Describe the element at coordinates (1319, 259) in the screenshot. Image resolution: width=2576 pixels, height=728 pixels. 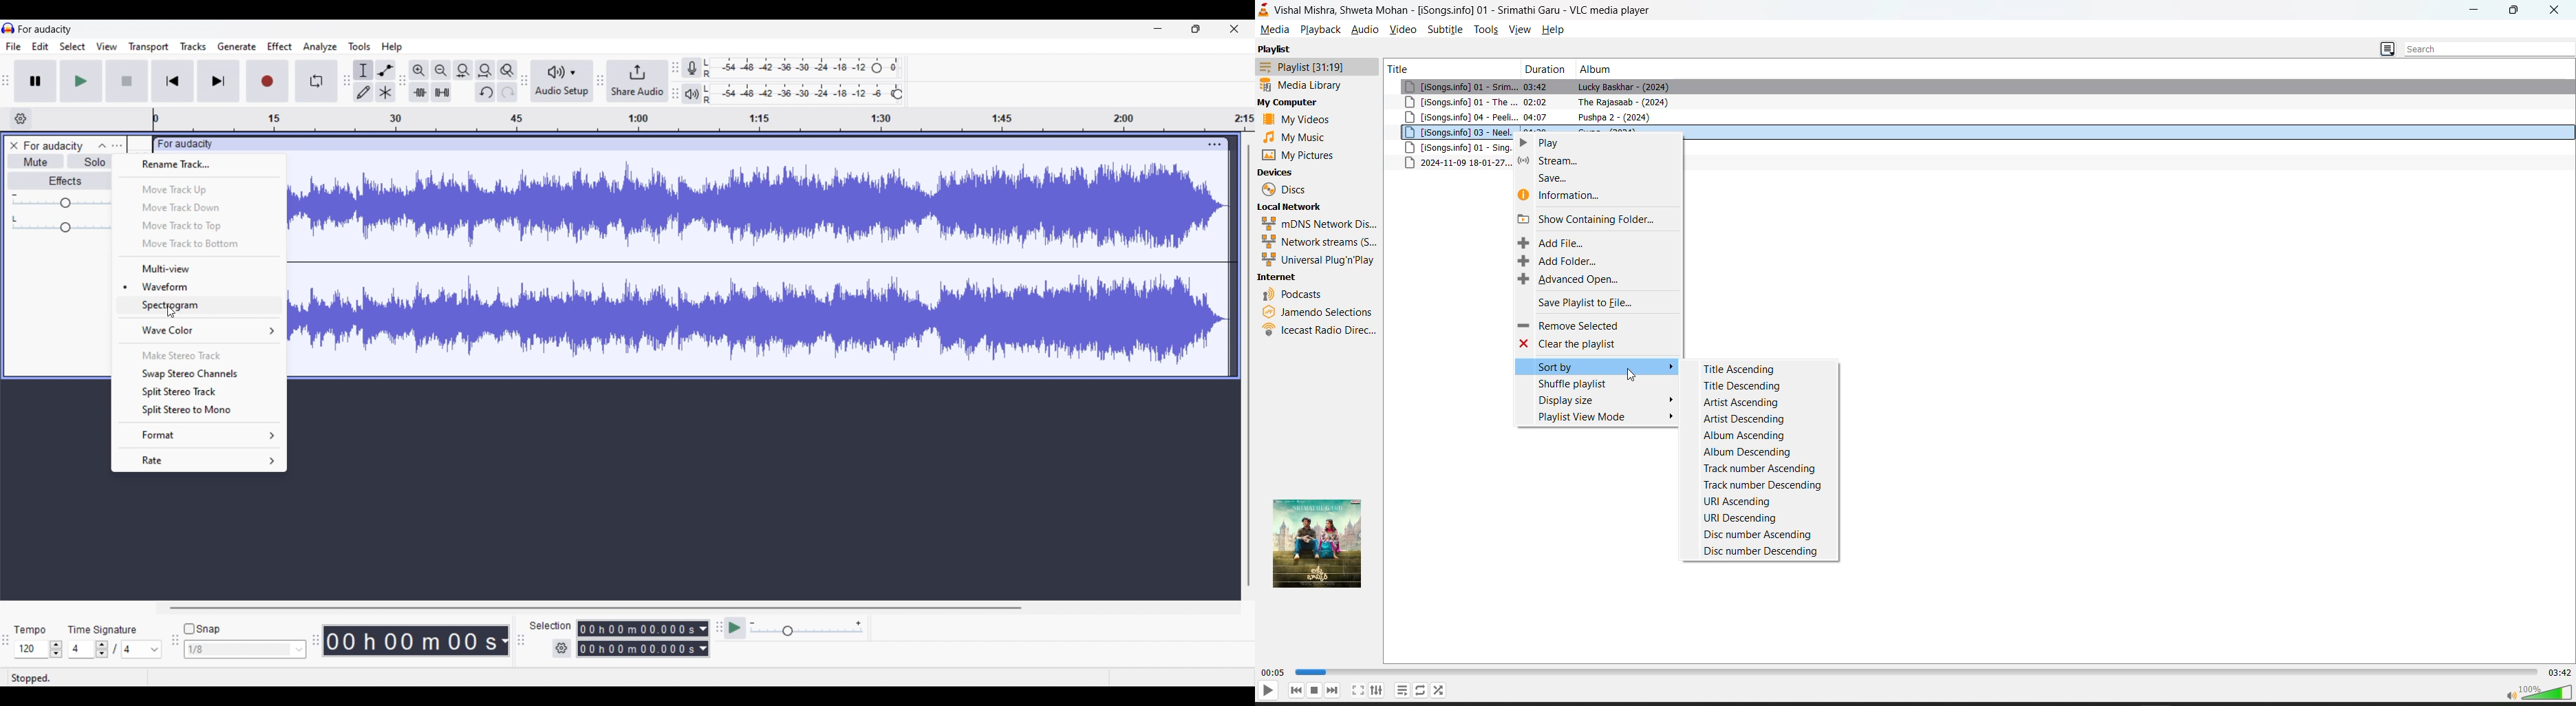
I see `universal plug n play` at that location.